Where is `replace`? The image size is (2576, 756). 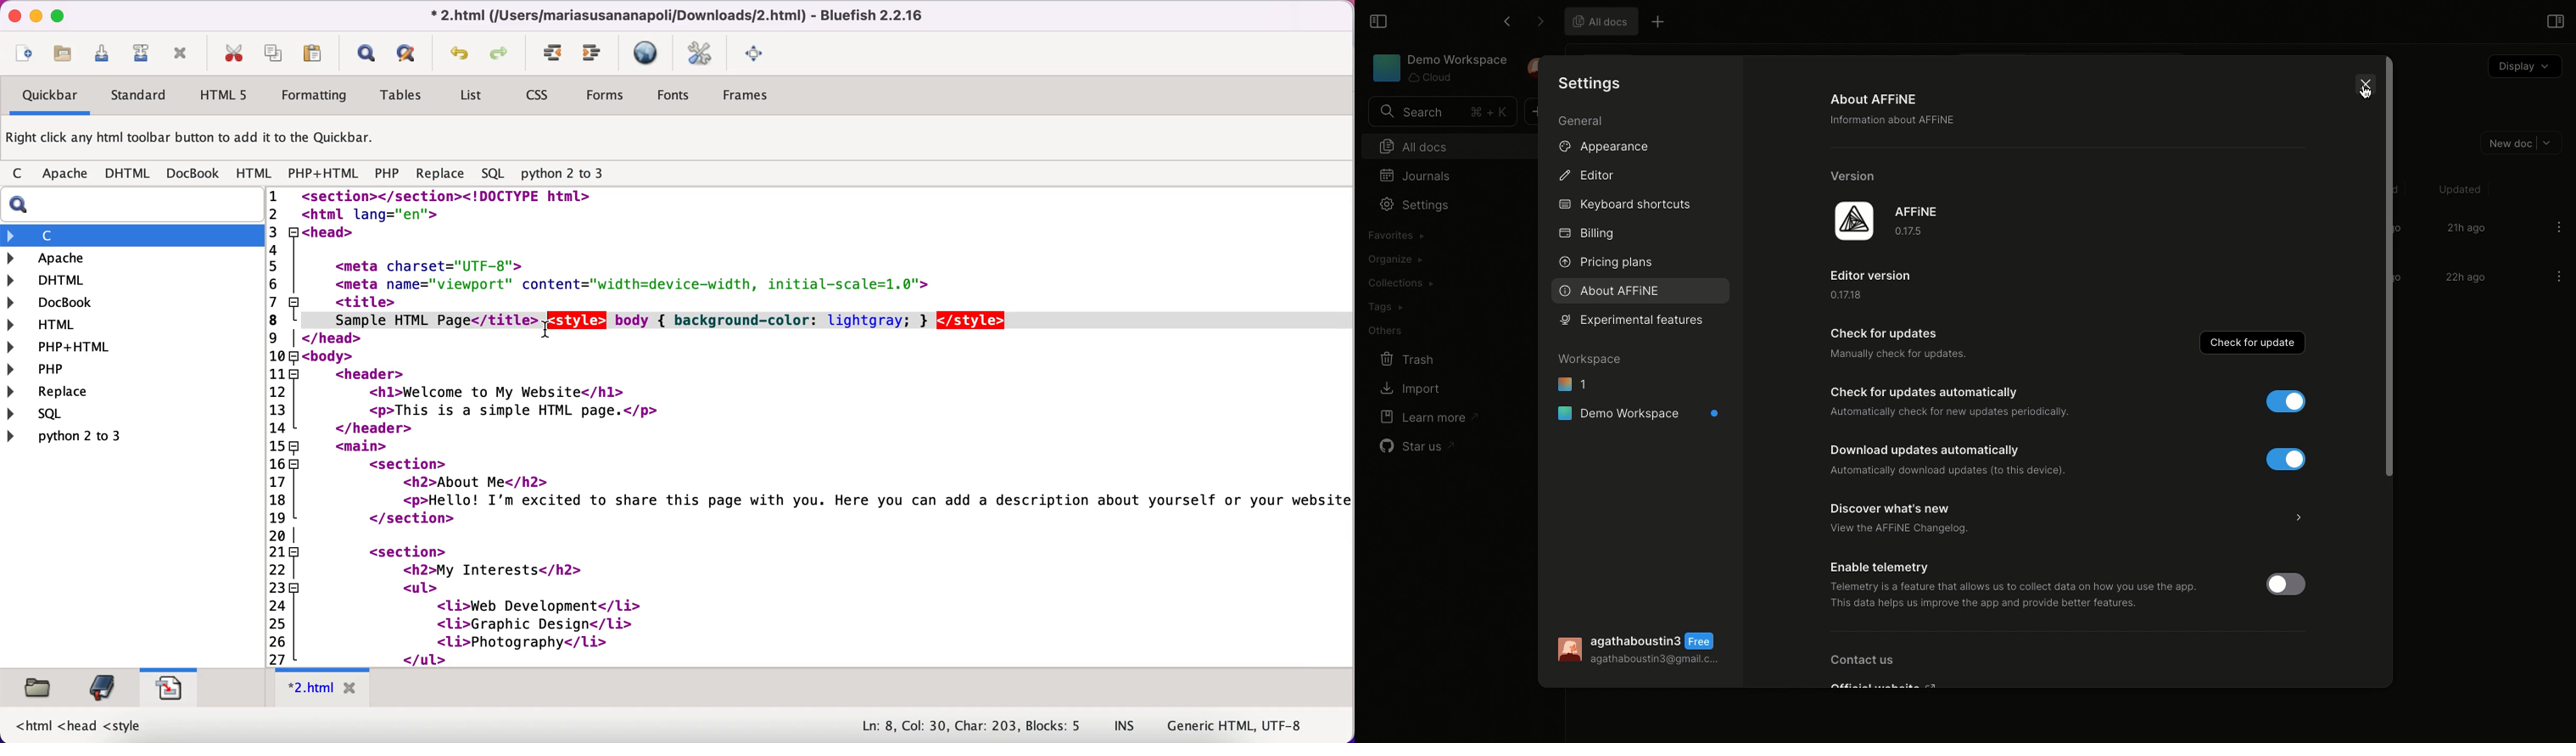
replace is located at coordinates (73, 393).